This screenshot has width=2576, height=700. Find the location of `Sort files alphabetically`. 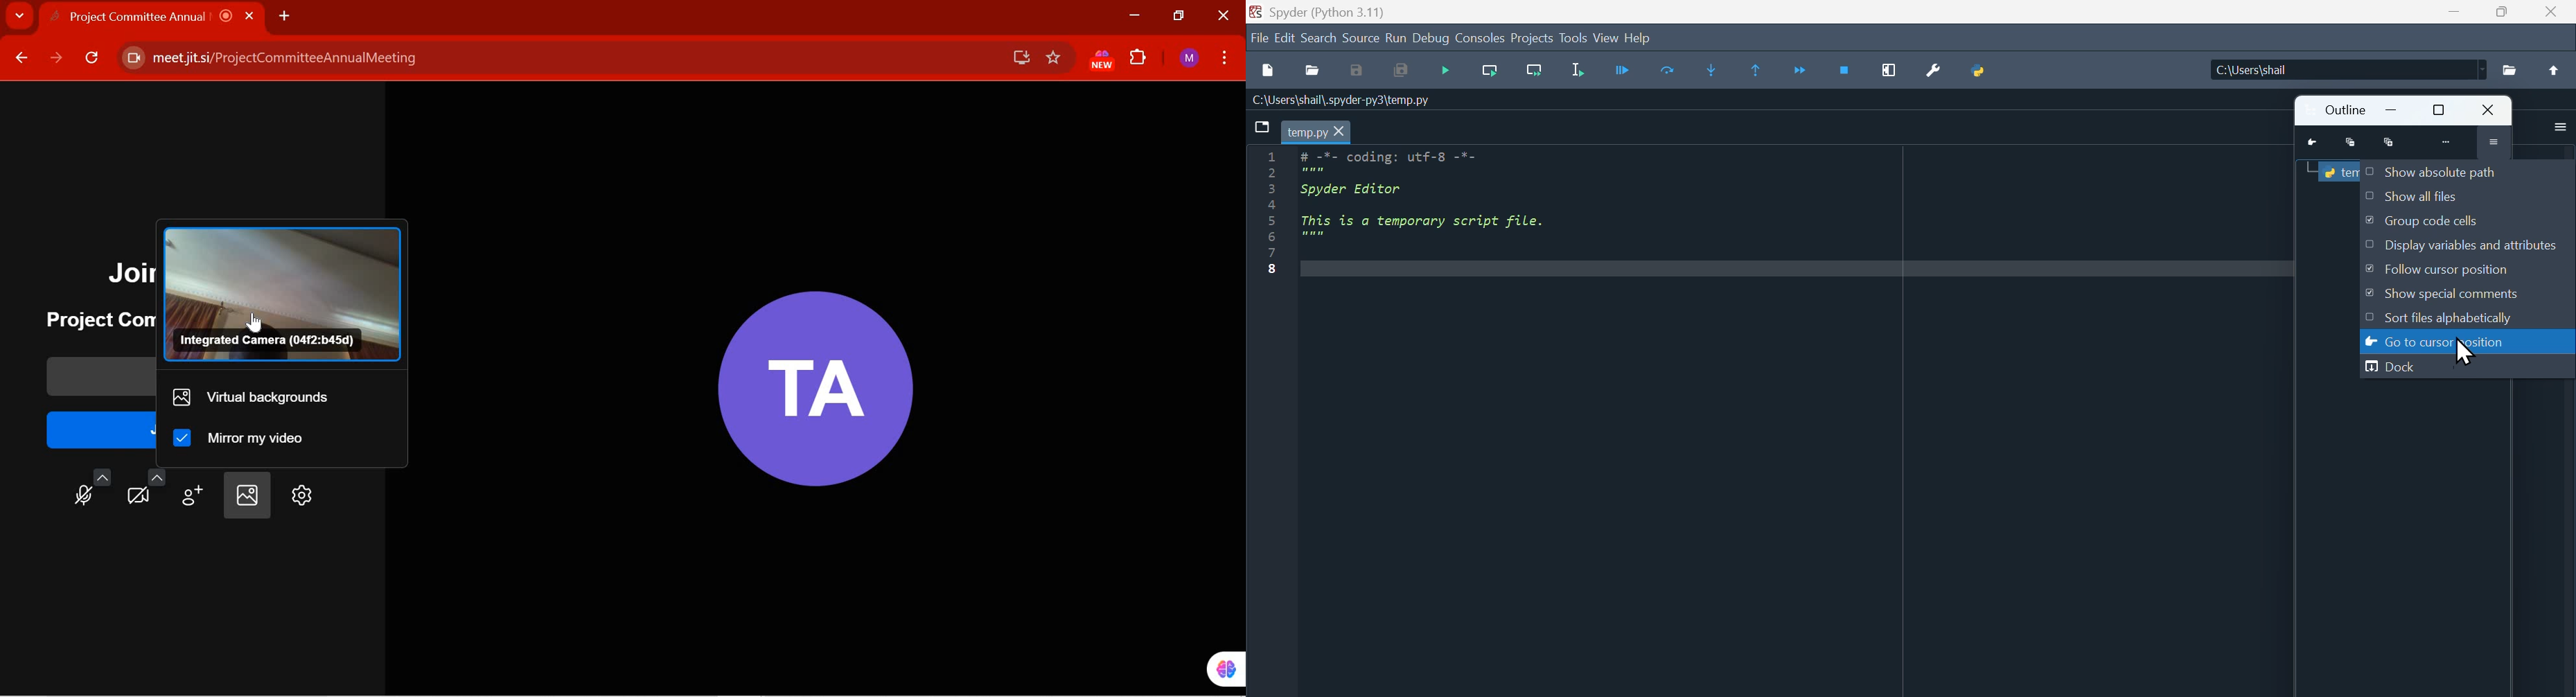

Sort files alphabetically is located at coordinates (2445, 317).